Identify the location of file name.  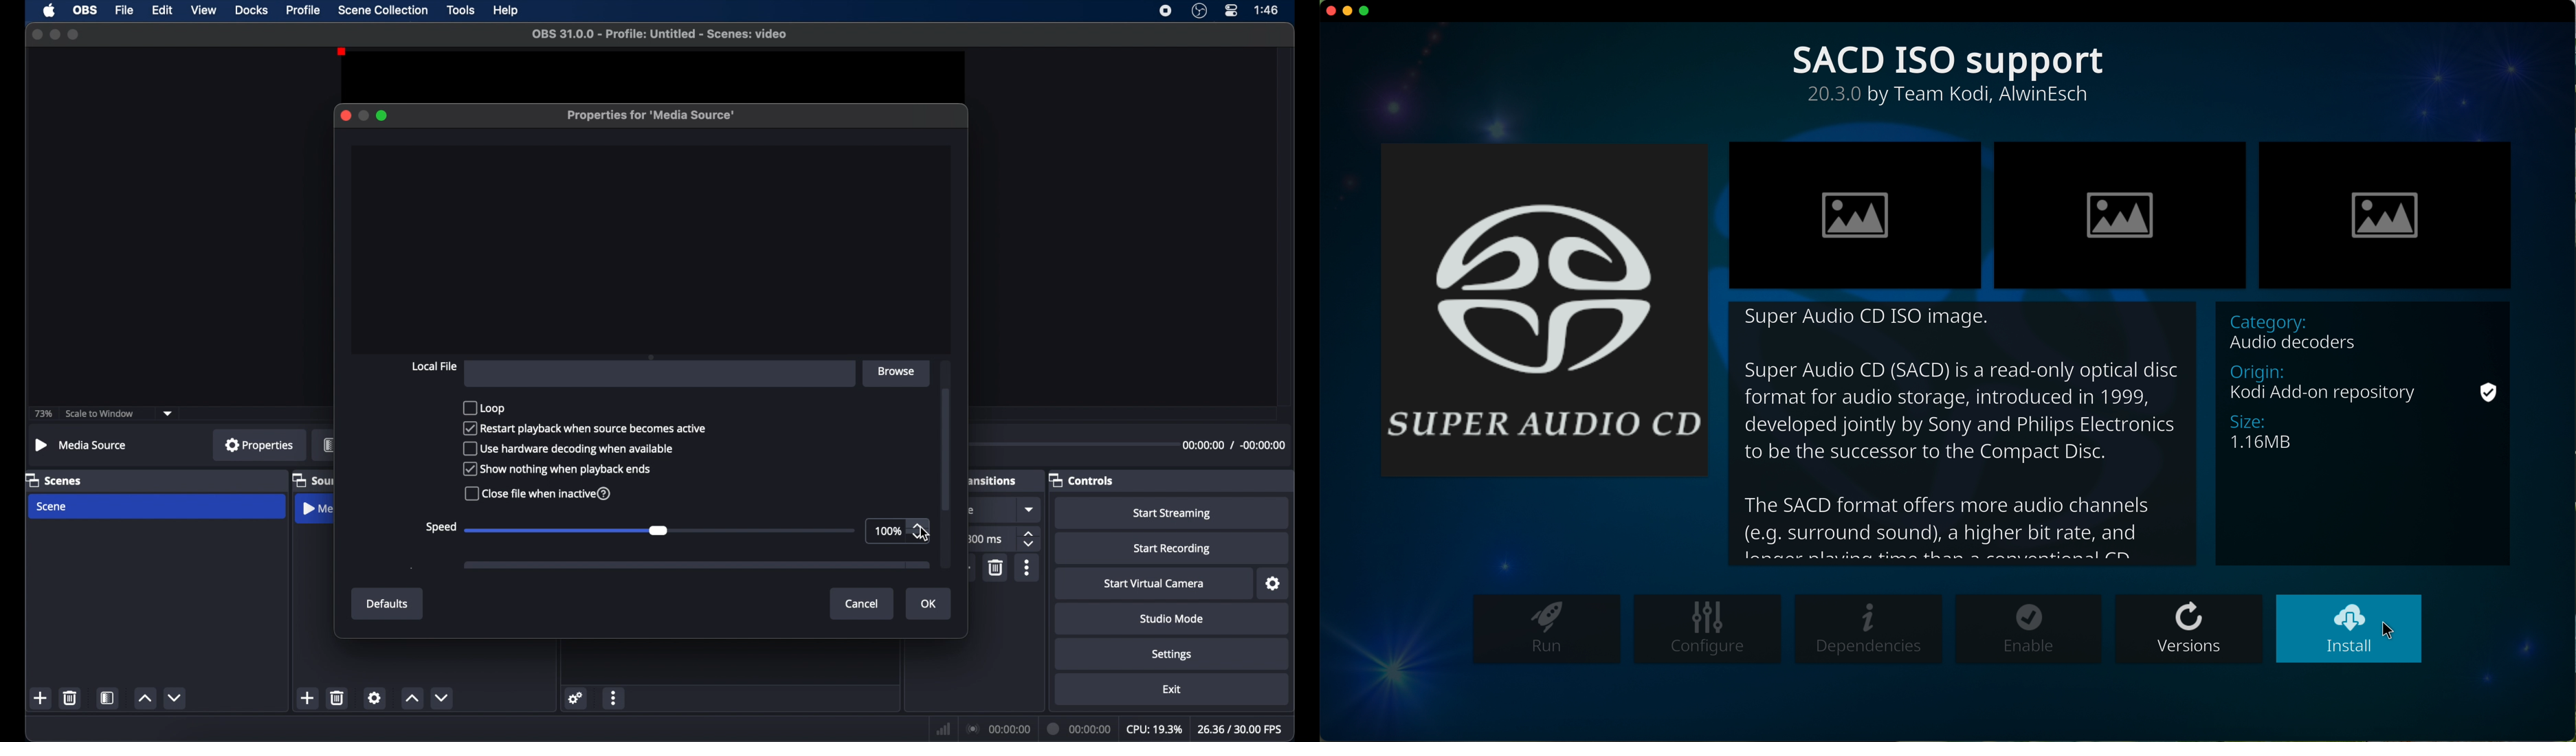
(663, 34).